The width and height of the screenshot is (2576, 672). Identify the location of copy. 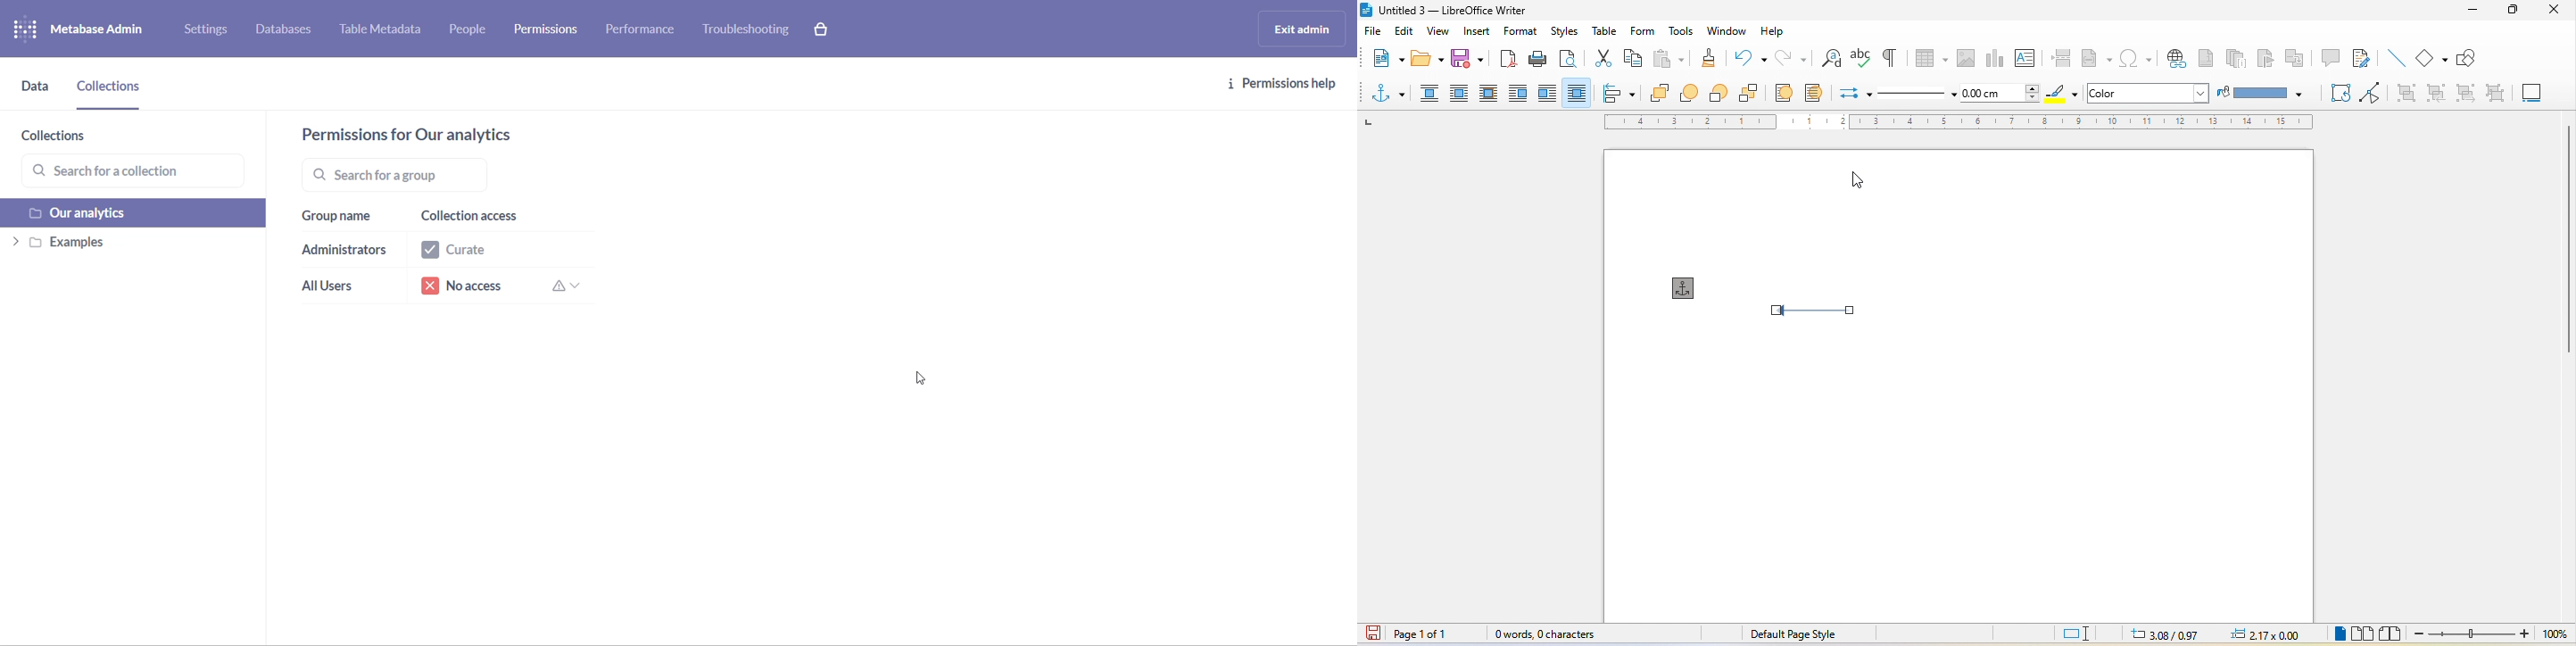
(1634, 57).